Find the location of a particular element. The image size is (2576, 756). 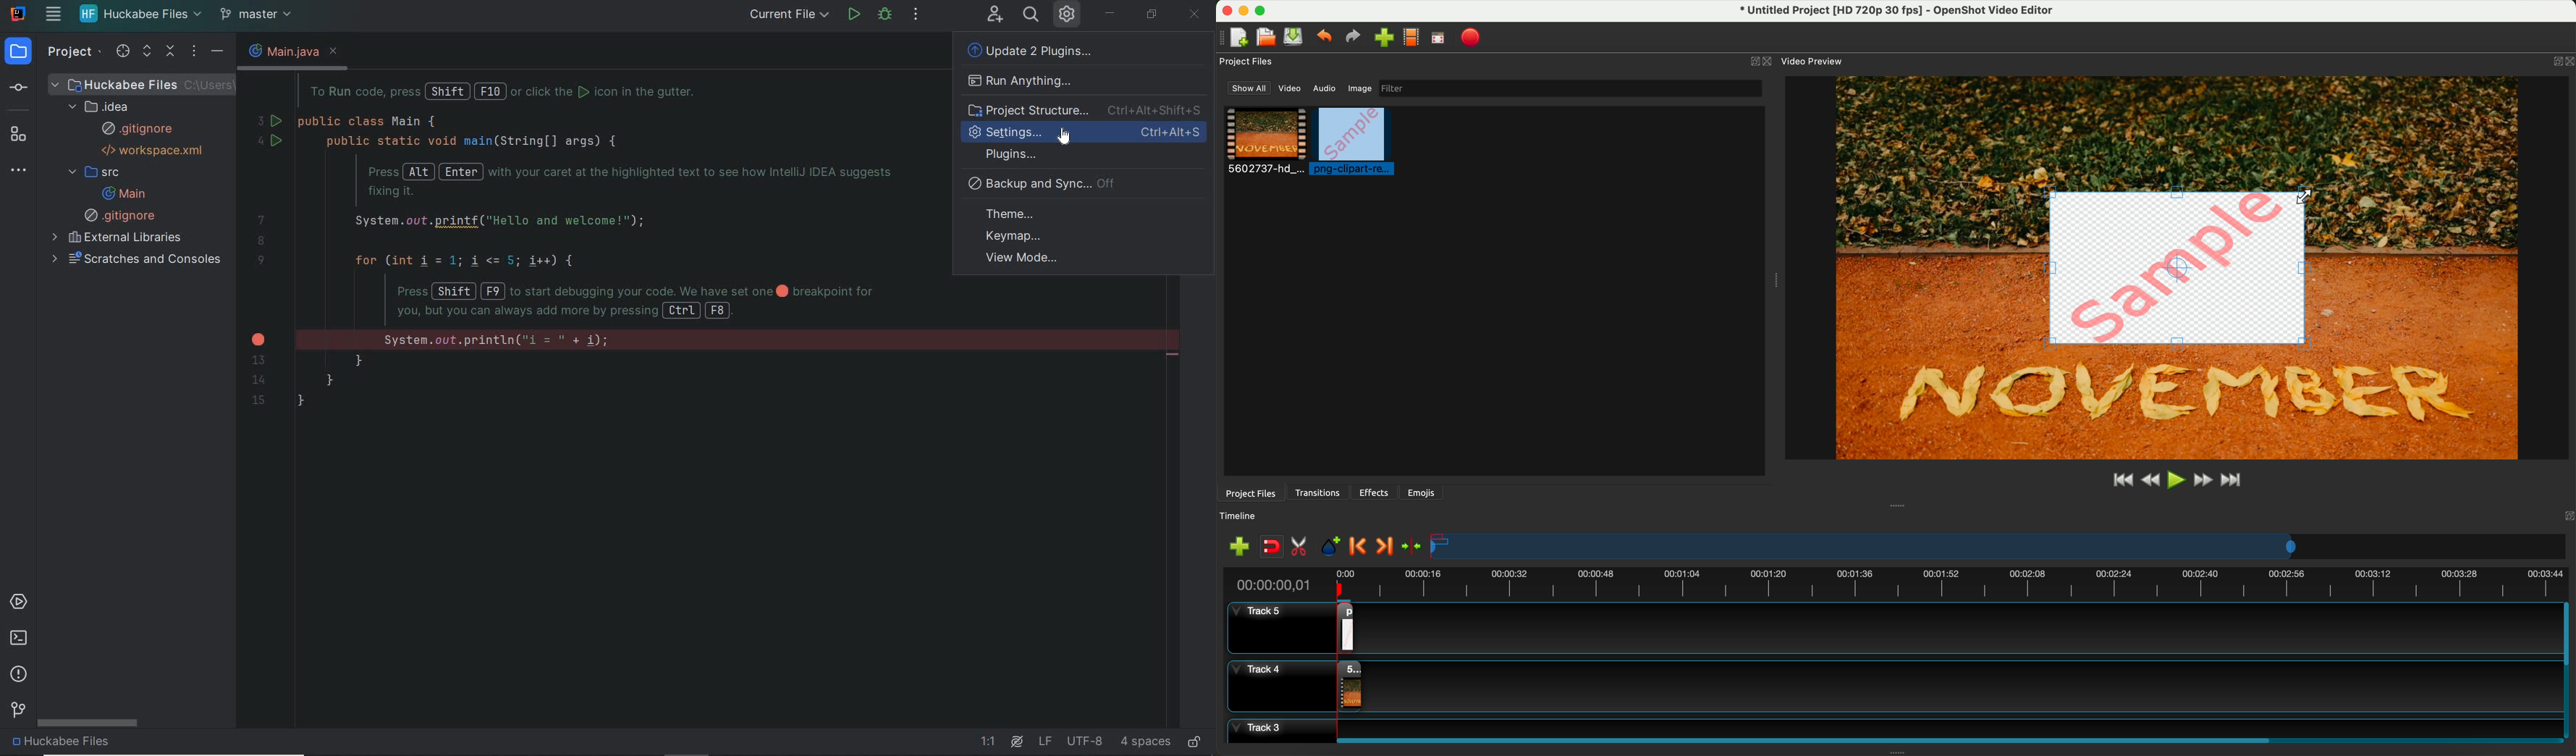

Window Expanding is located at coordinates (1898, 752).